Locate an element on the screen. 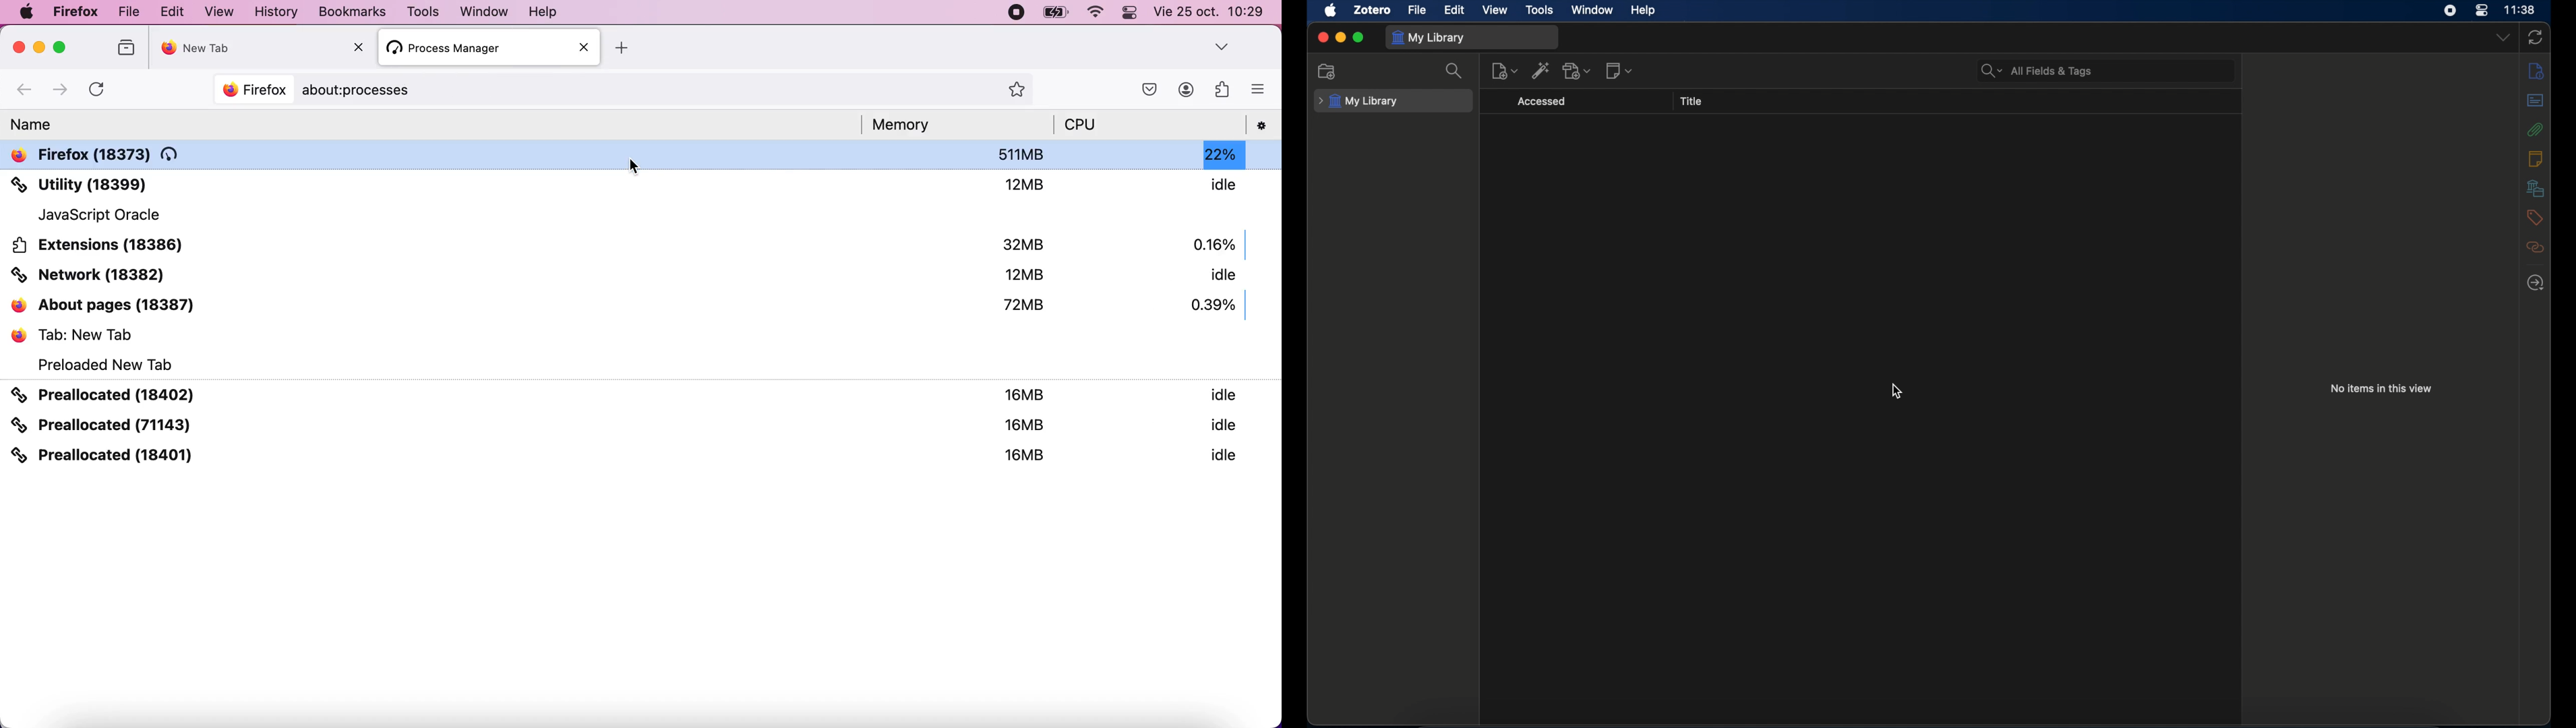 The width and height of the screenshot is (2576, 728). cursor is located at coordinates (1896, 392).